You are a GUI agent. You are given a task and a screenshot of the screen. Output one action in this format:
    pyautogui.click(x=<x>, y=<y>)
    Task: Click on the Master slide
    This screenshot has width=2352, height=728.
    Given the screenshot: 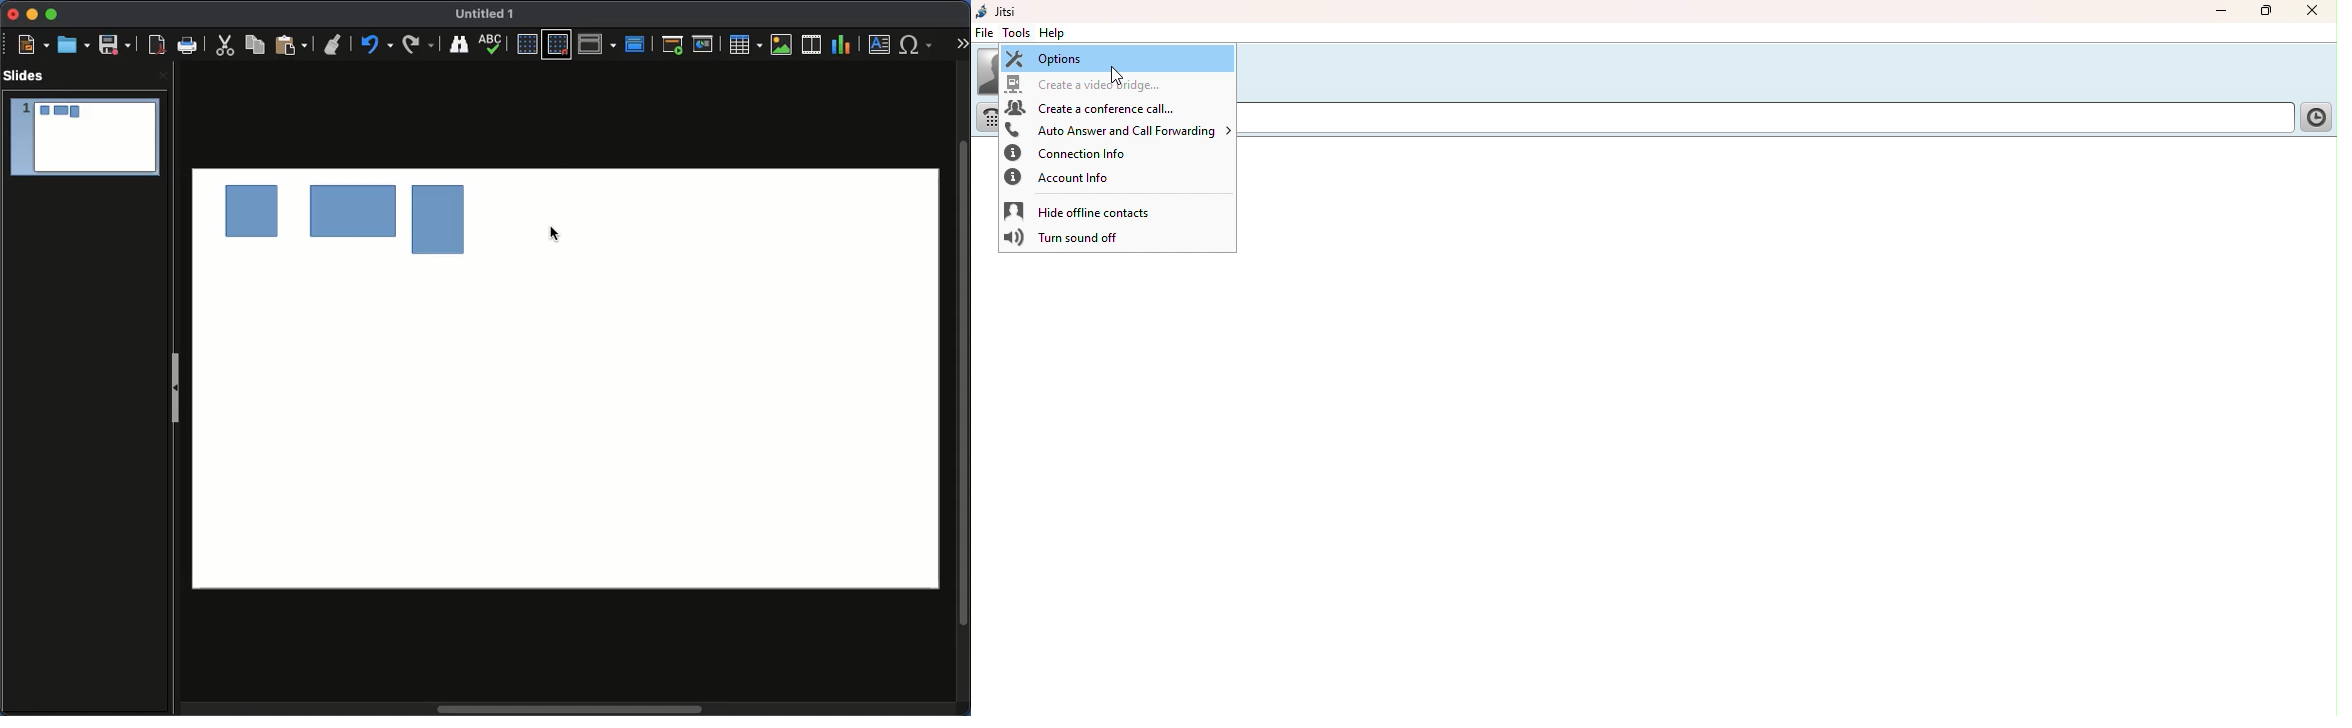 What is the action you would take?
    pyautogui.click(x=636, y=43)
    